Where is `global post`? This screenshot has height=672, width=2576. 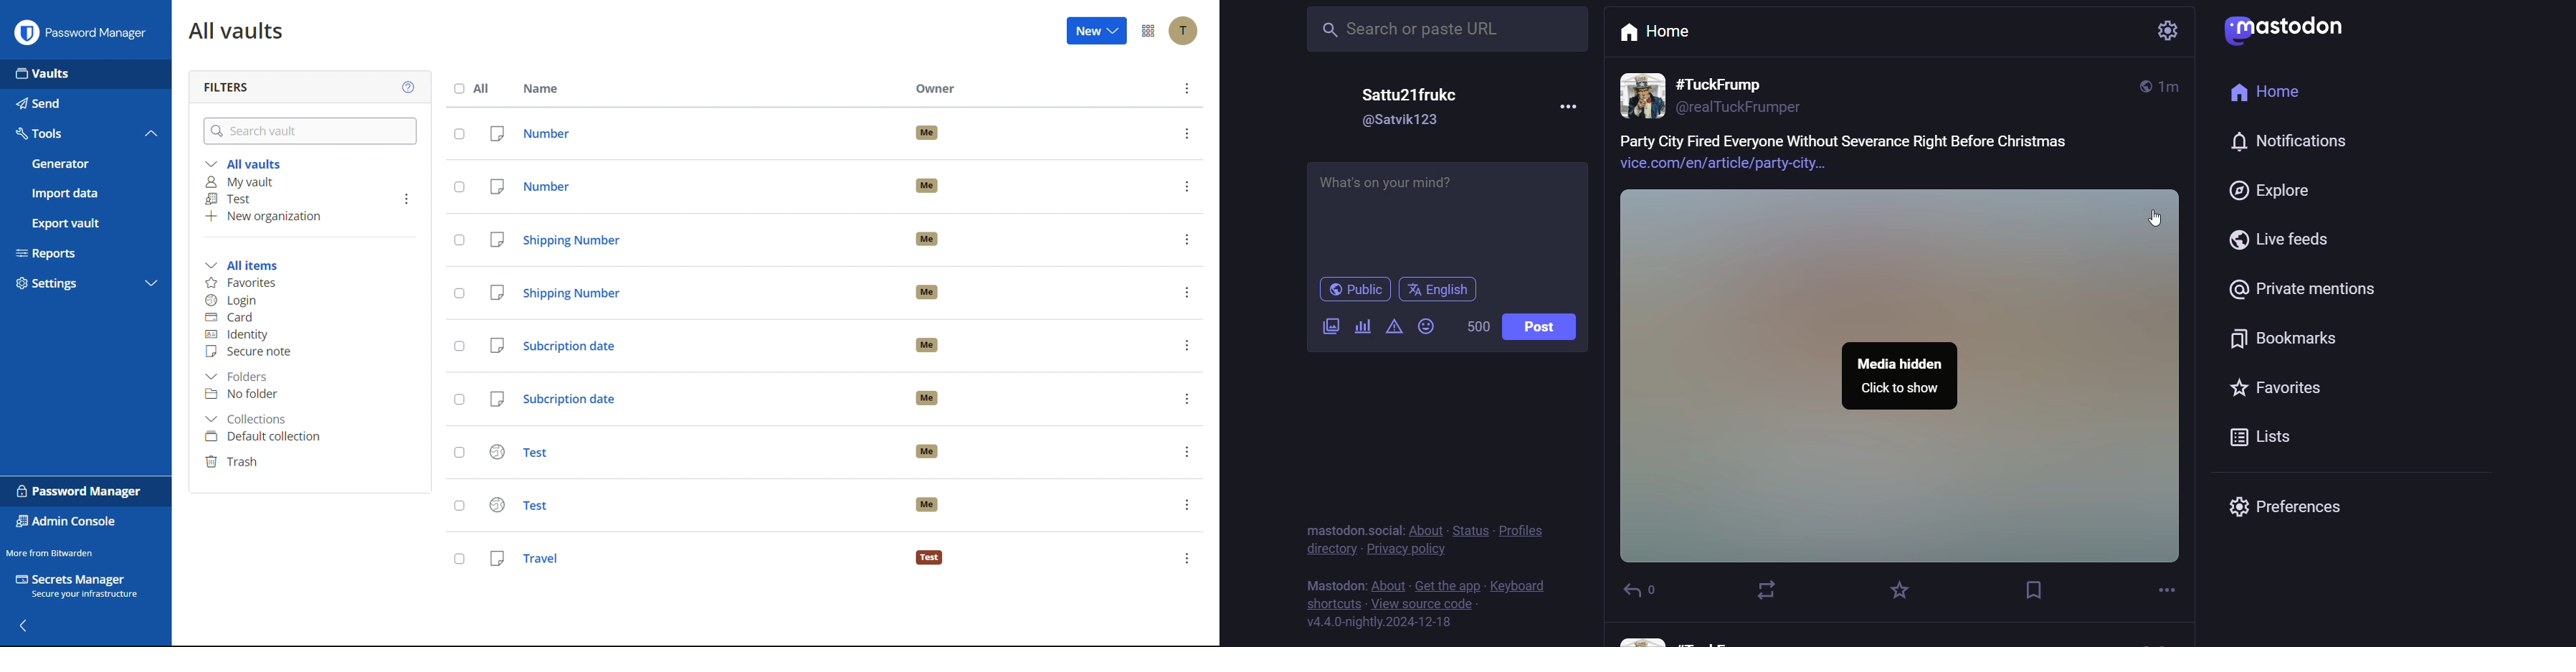
global post is located at coordinates (2135, 87).